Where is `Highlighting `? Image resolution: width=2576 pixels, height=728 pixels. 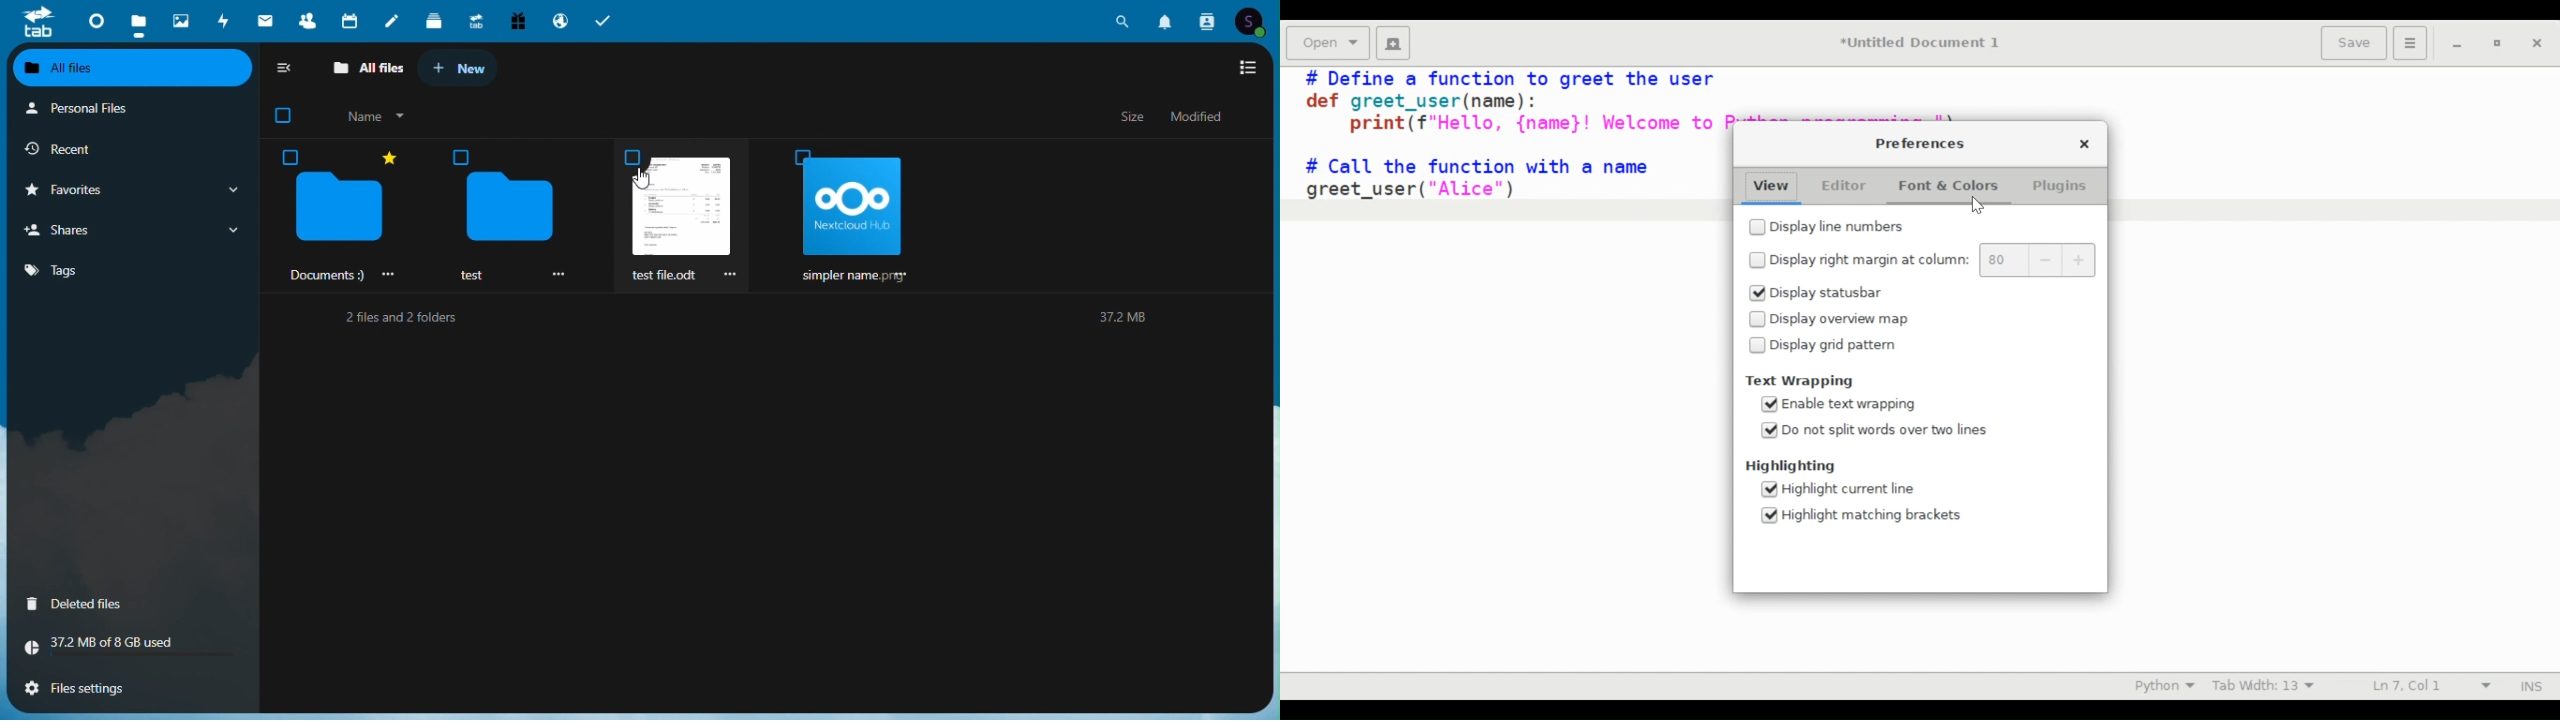 Highlighting  is located at coordinates (1792, 467).